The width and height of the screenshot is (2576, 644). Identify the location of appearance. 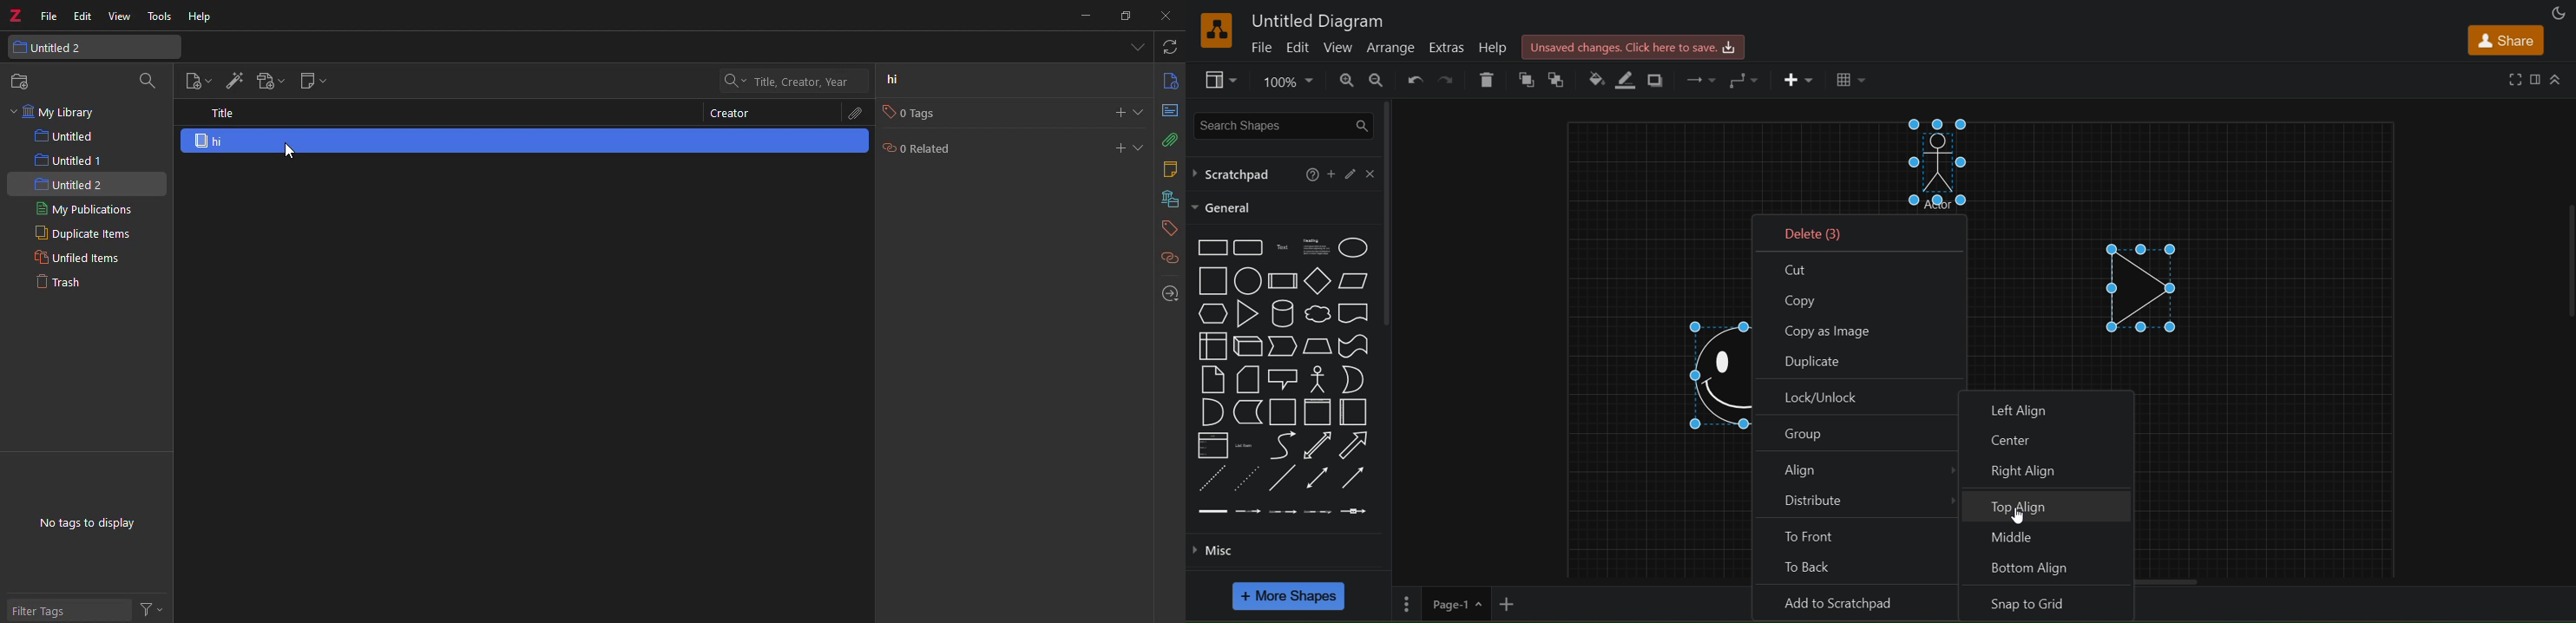
(2558, 13).